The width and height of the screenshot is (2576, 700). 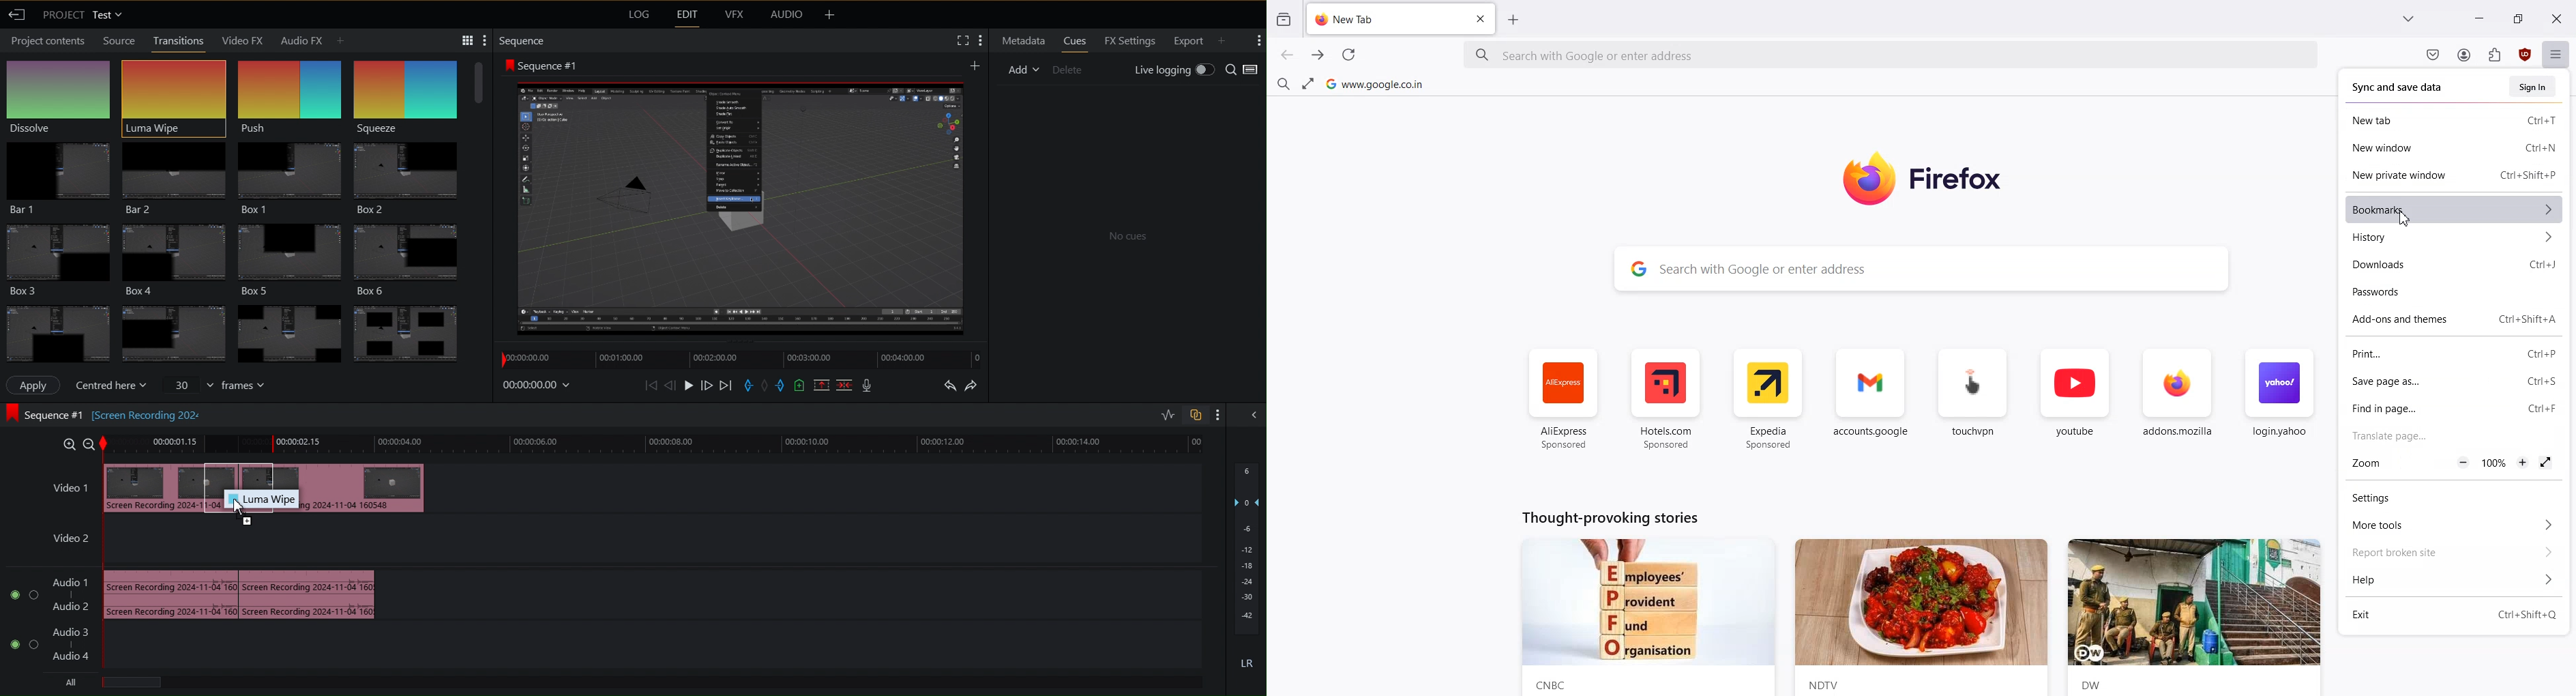 What do you see at coordinates (2178, 401) in the screenshot?
I see `addons.mozilla` at bounding box center [2178, 401].